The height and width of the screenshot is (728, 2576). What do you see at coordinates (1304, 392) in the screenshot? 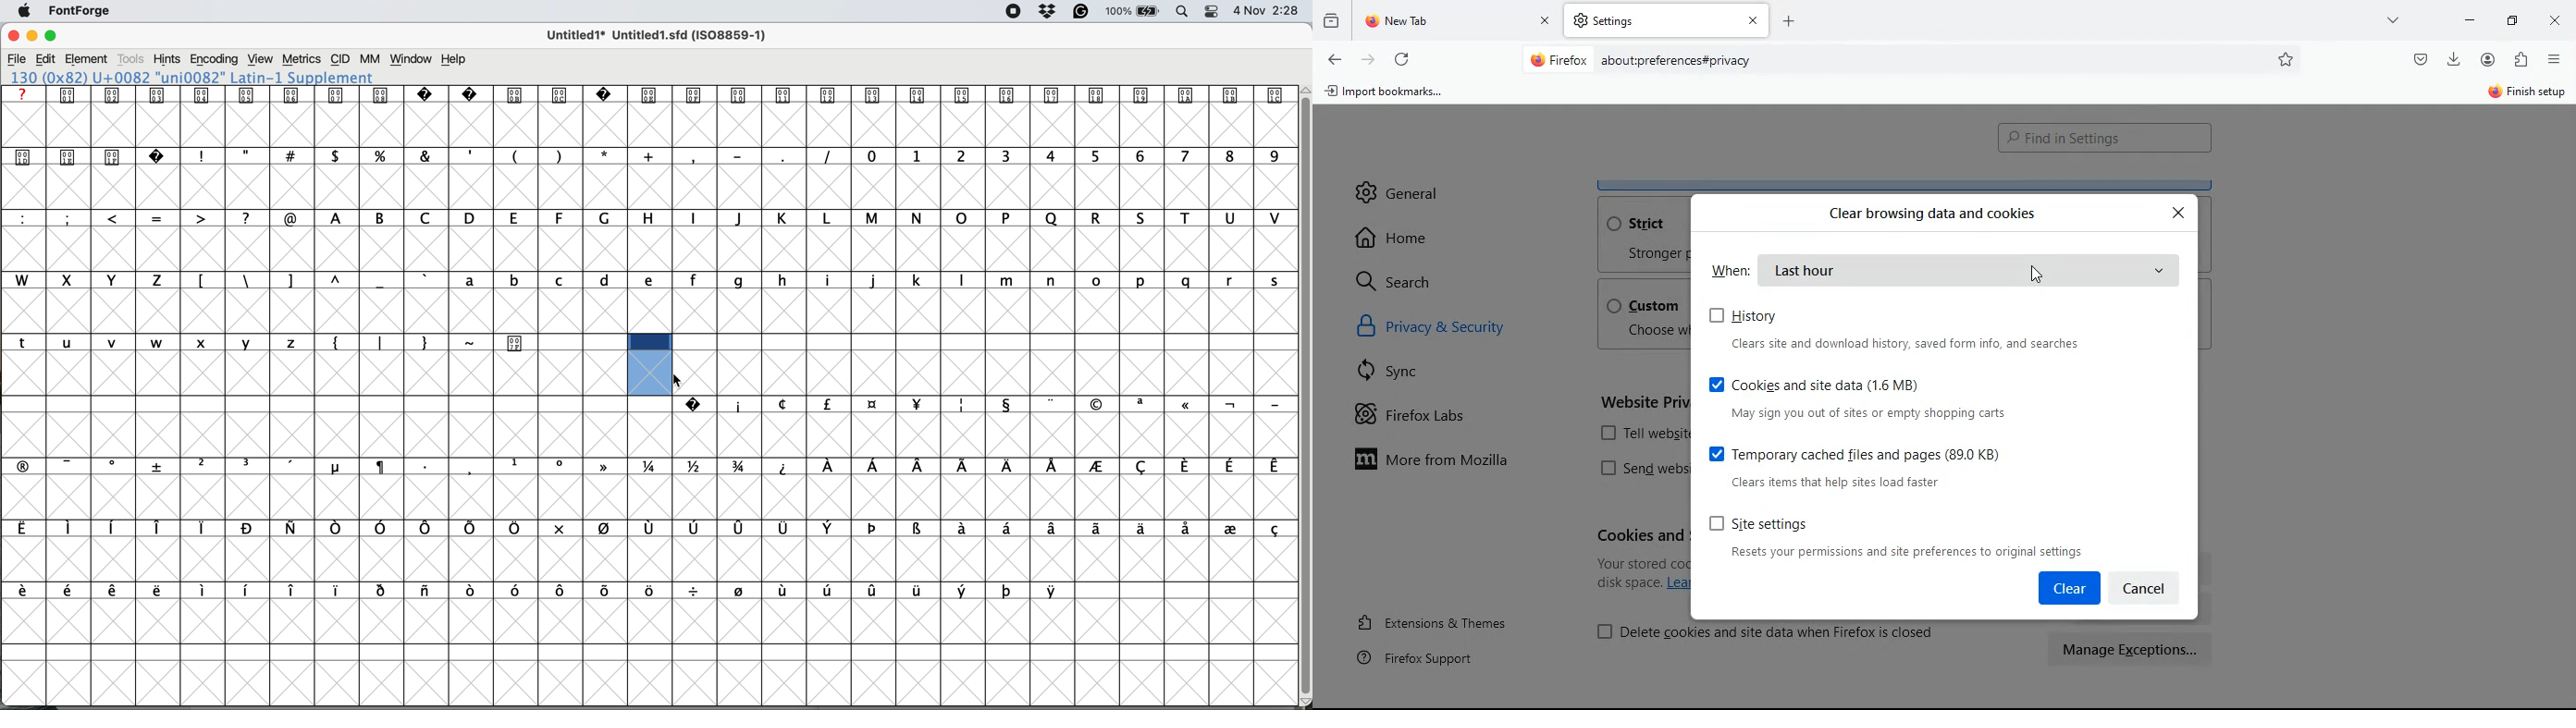
I see `vertical scroll bar` at bounding box center [1304, 392].